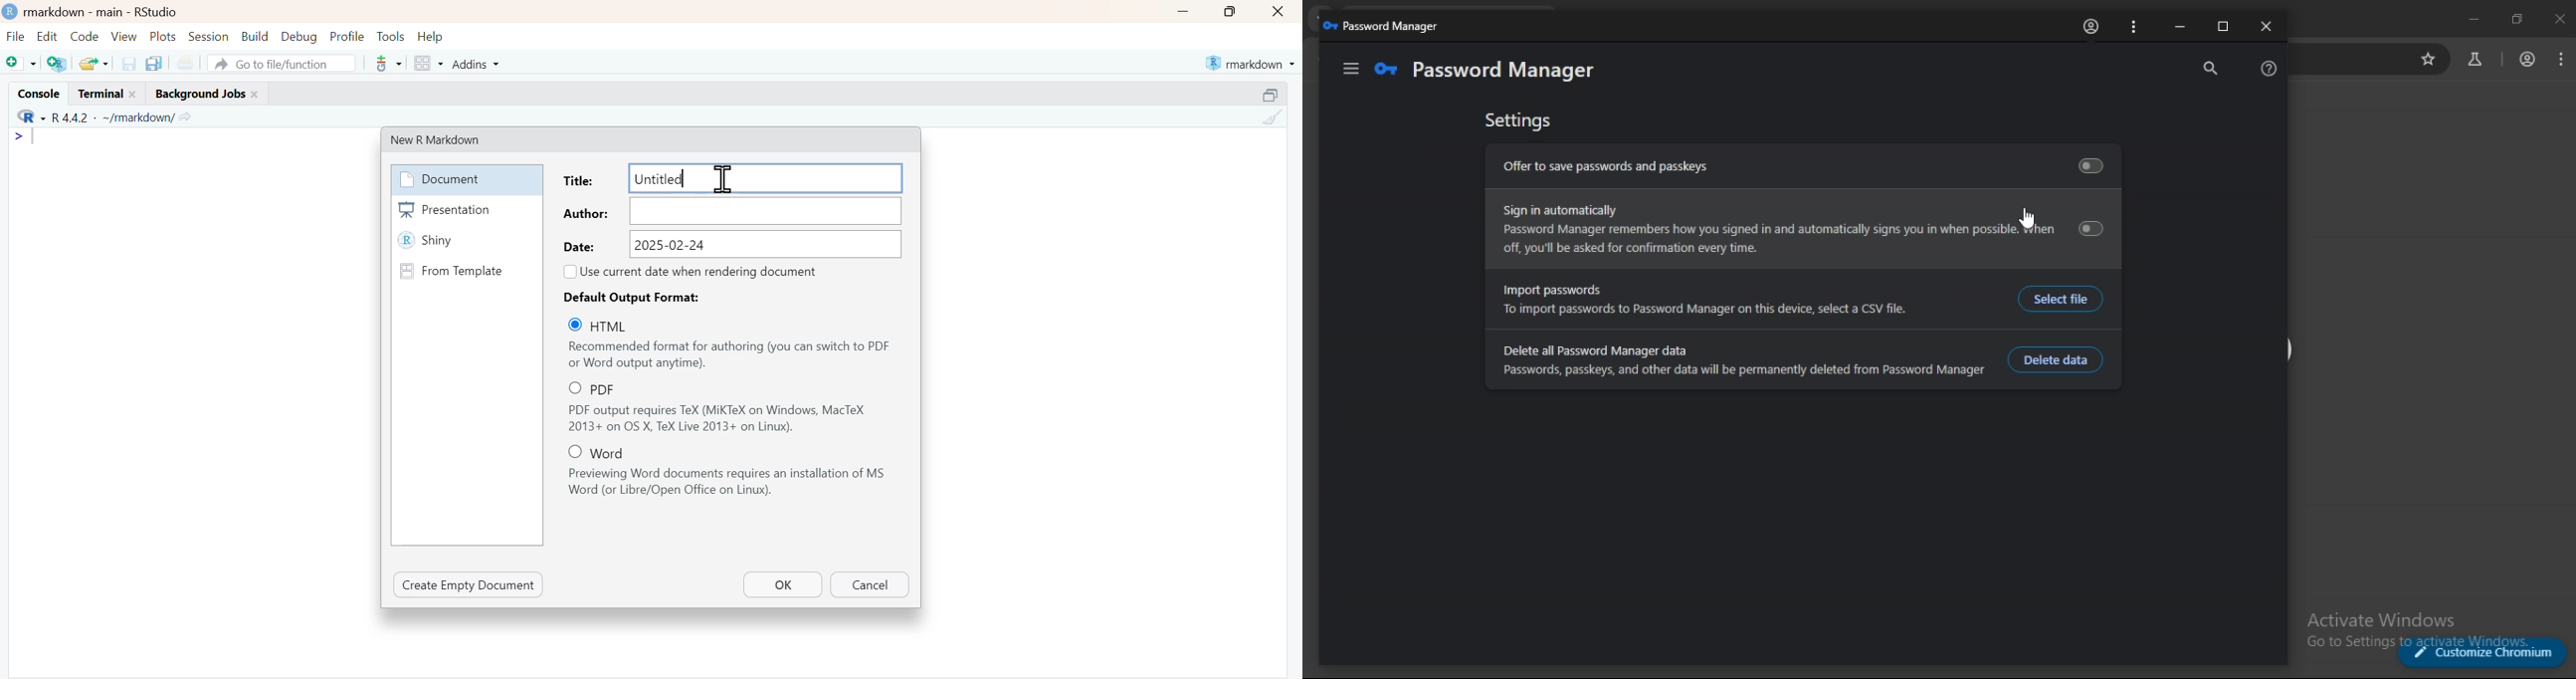 This screenshot has height=700, width=2576. What do you see at coordinates (732, 483) in the screenshot?
I see `Previewing Word documents requires an installation of MS
Word (or Libre/Open Office on Linux).` at bounding box center [732, 483].